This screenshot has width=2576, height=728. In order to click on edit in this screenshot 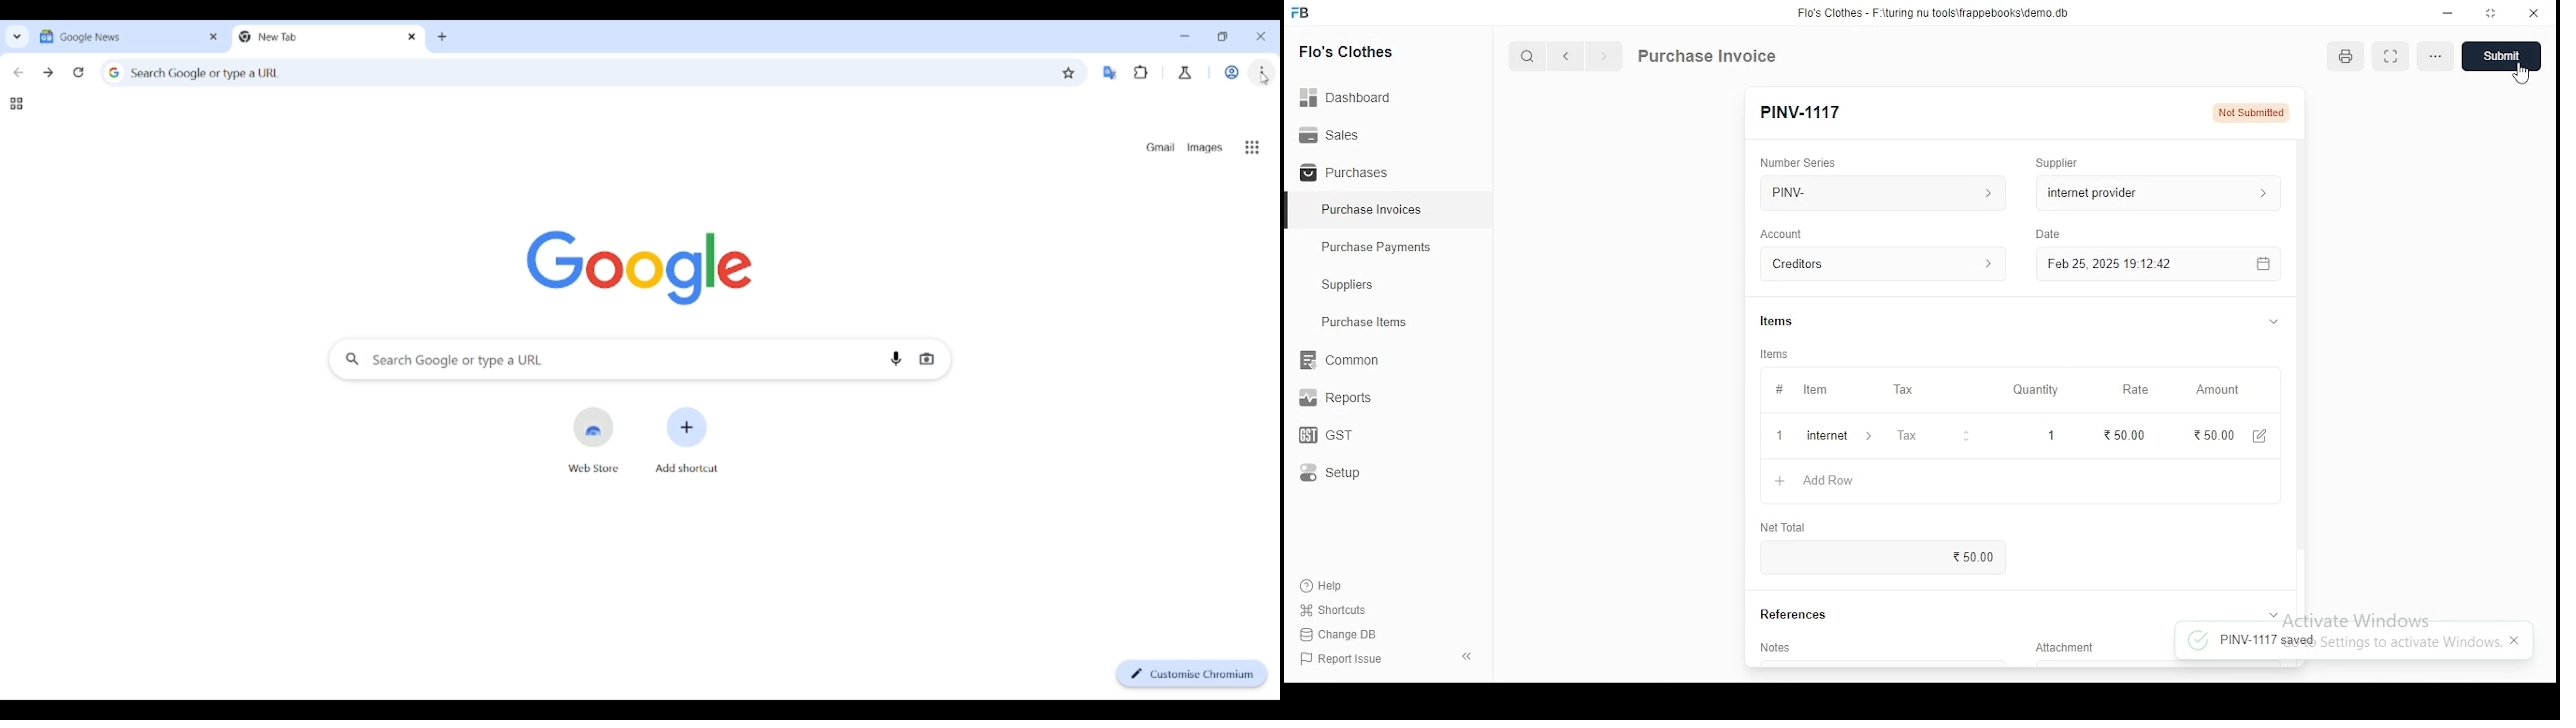, I will do `click(2254, 437)`.